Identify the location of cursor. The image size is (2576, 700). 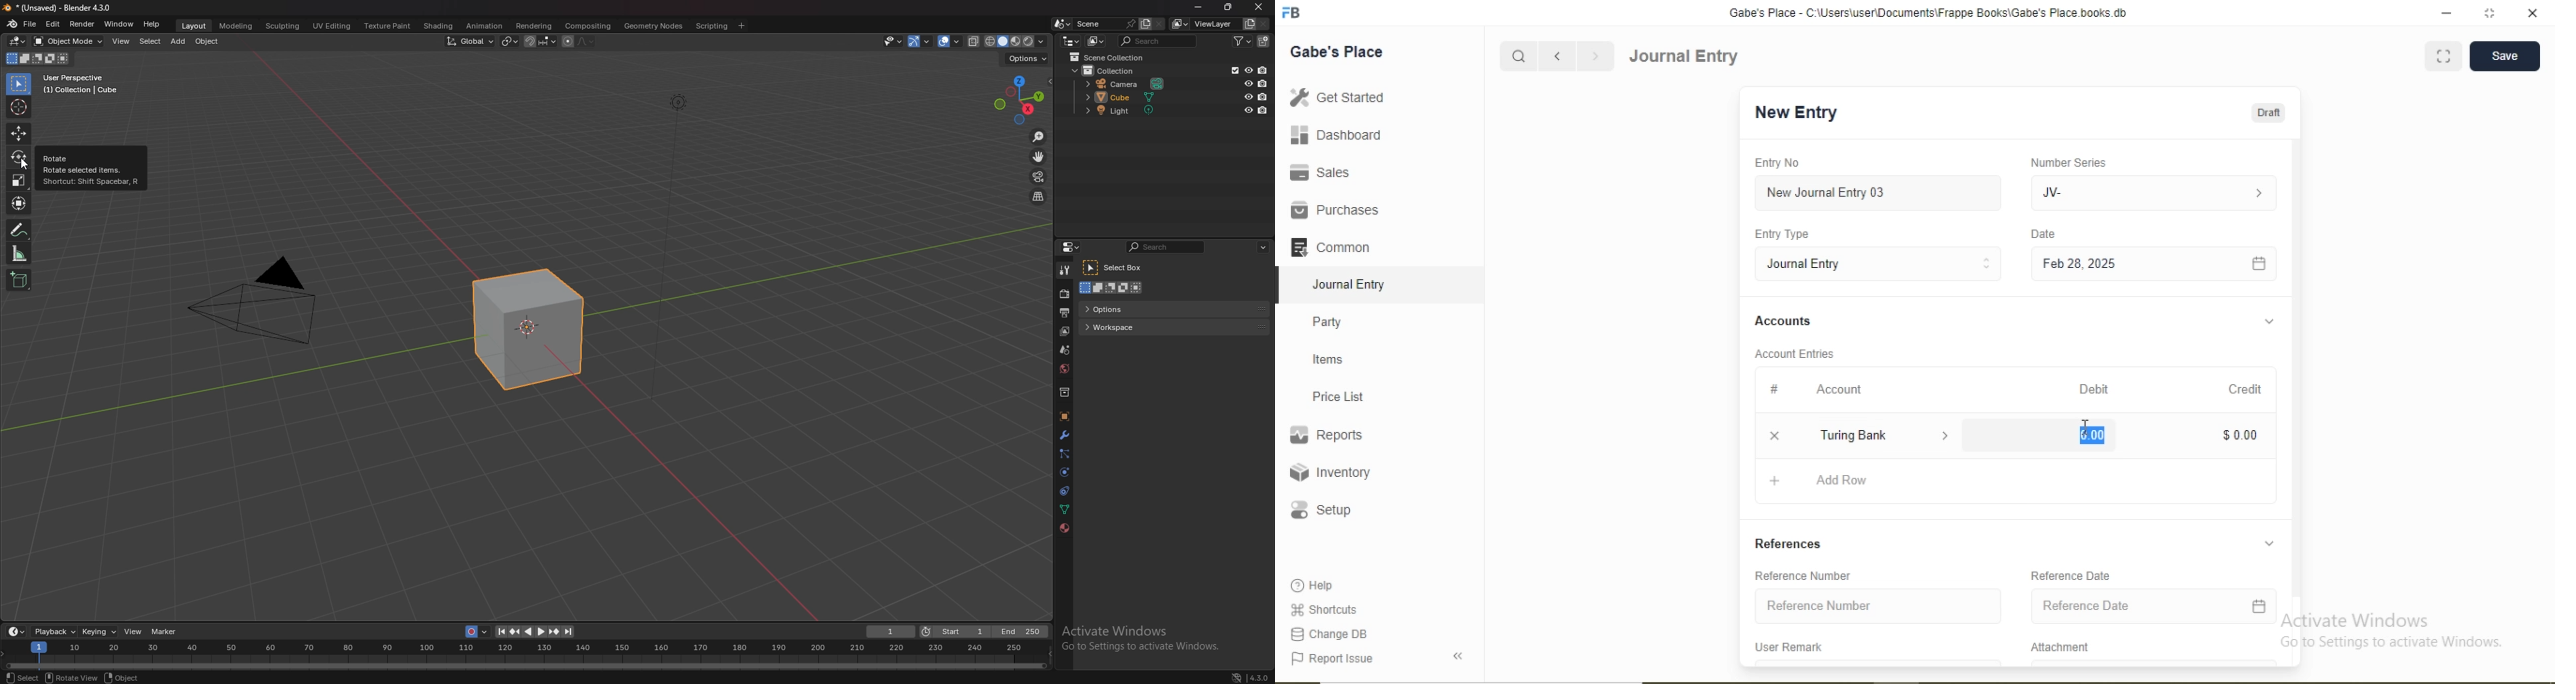
(24, 162).